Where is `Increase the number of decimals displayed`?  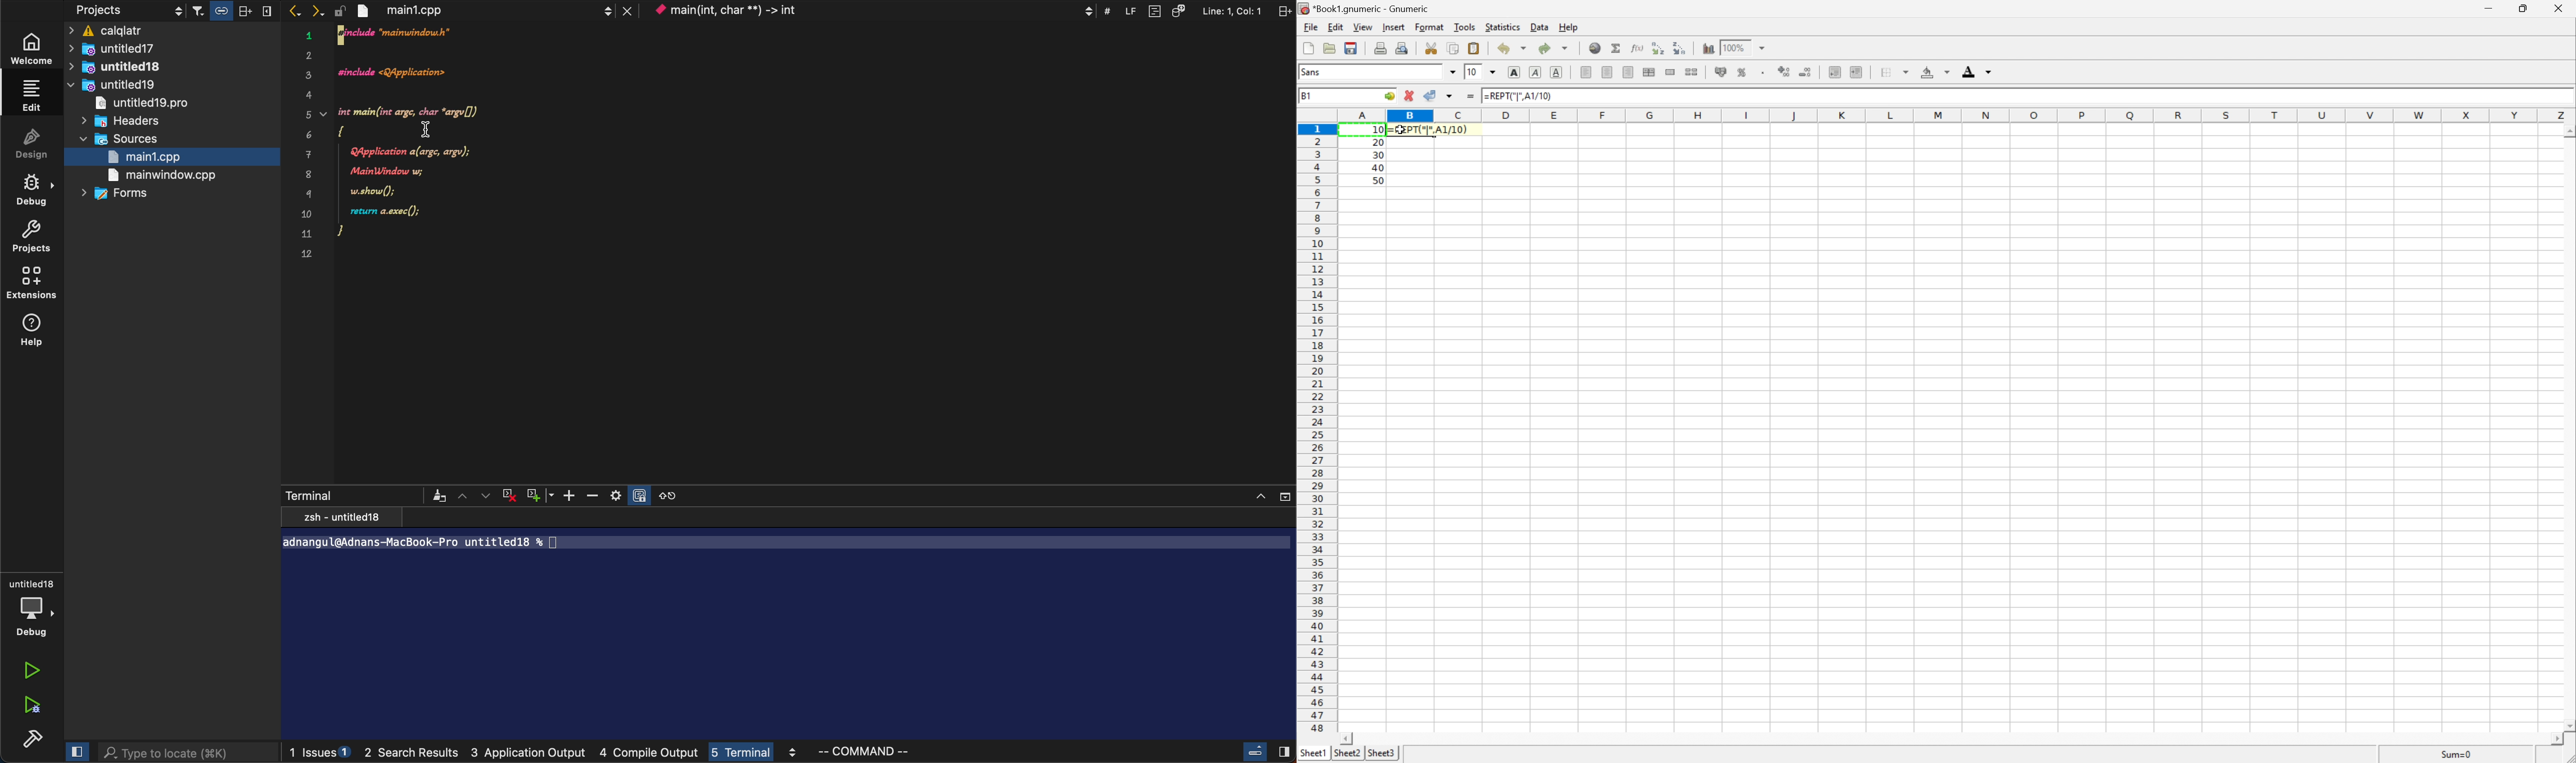 Increase the number of decimals displayed is located at coordinates (1783, 70).